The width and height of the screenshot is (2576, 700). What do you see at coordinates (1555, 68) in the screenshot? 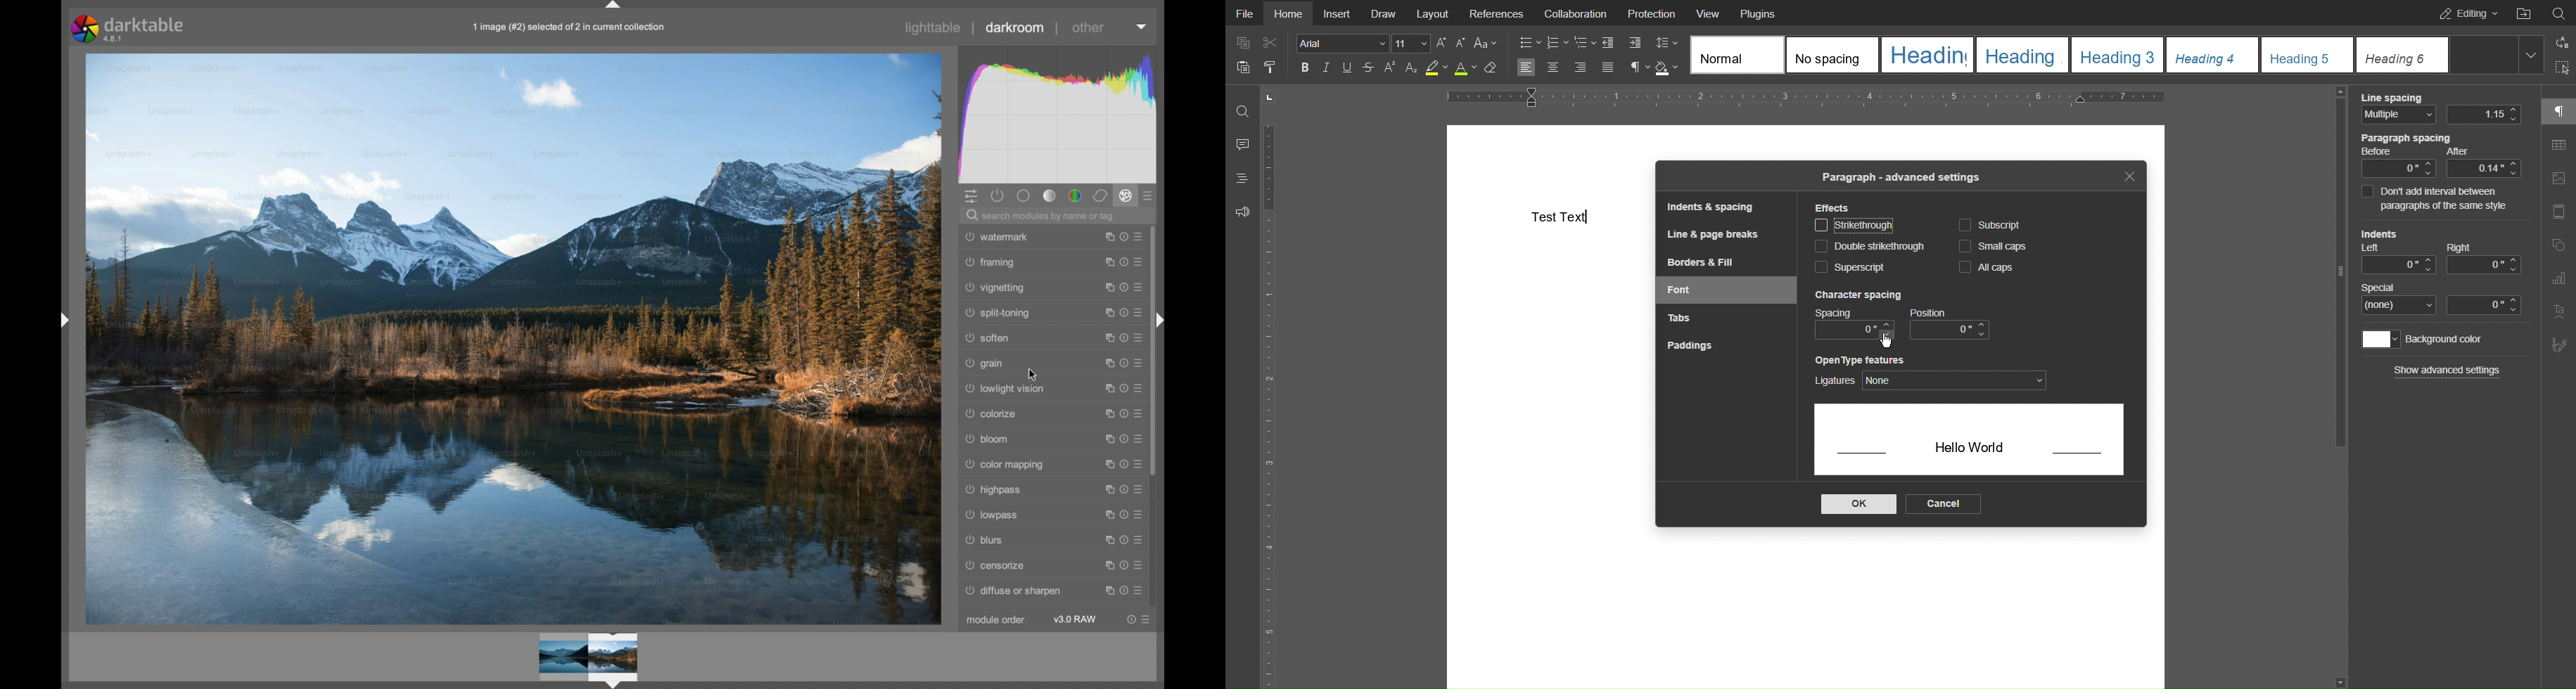
I see `Centre Align` at bounding box center [1555, 68].